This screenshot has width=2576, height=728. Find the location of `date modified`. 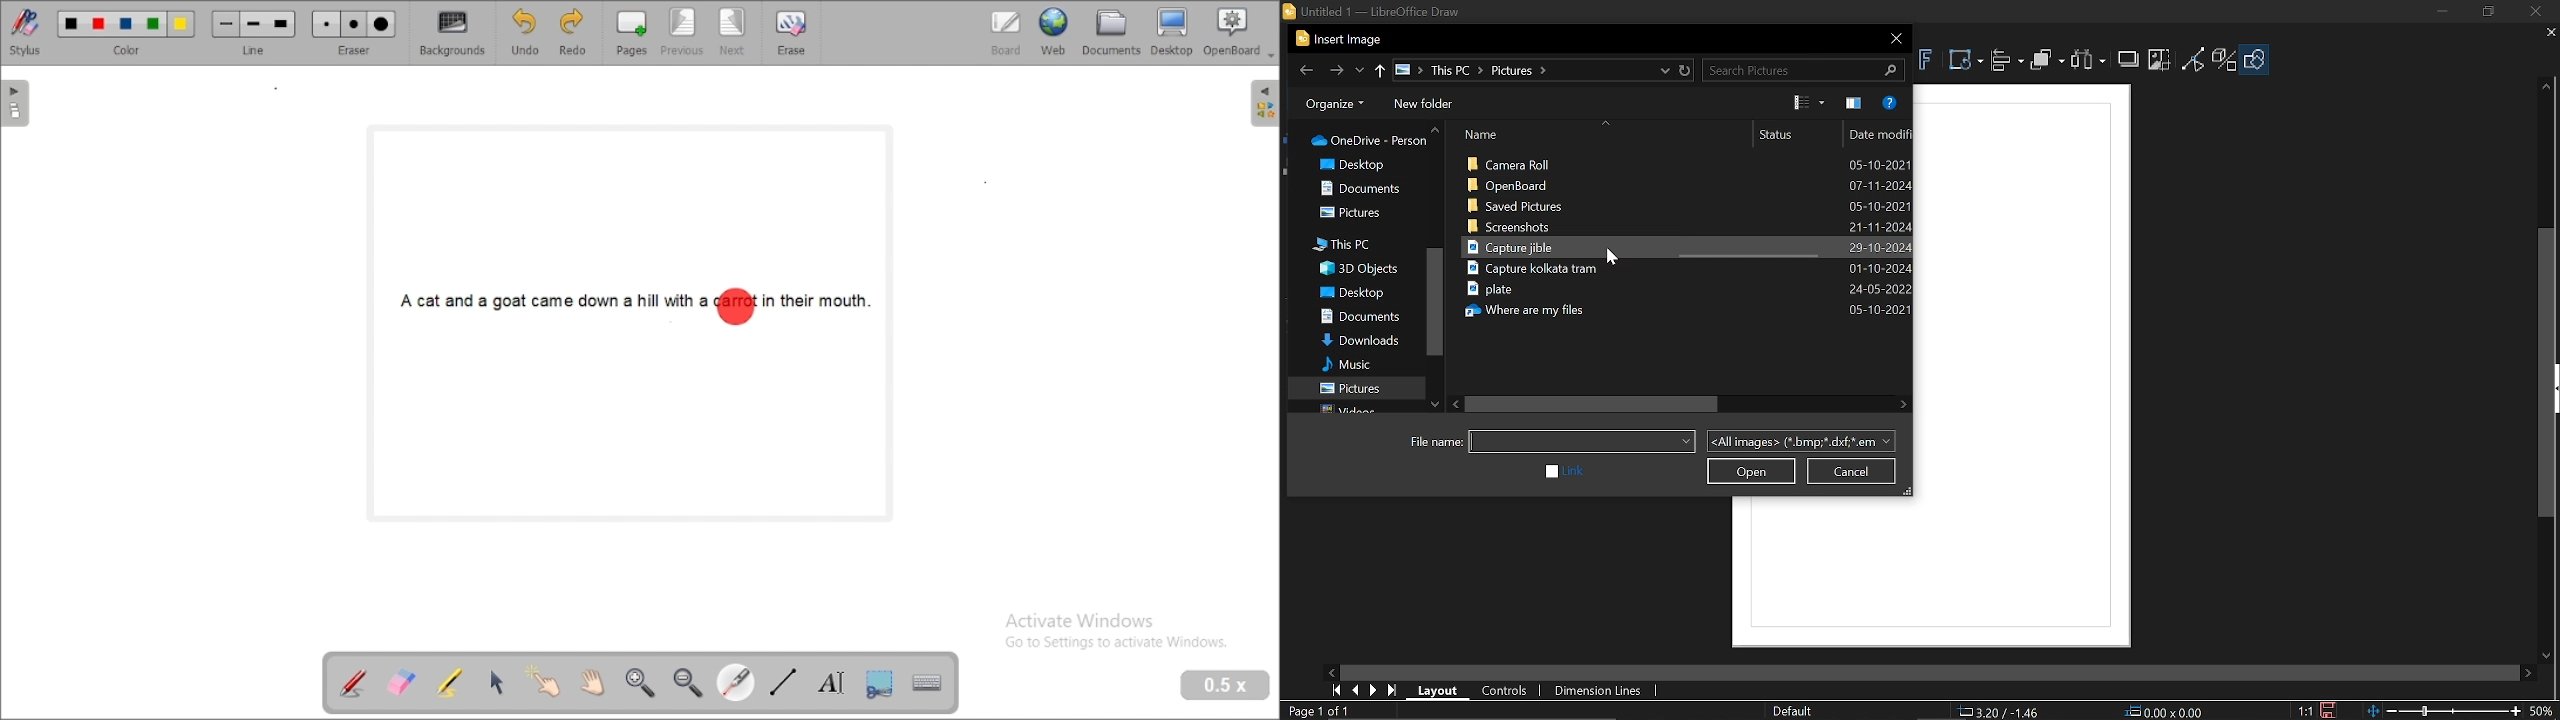

date modified is located at coordinates (1879, 134).